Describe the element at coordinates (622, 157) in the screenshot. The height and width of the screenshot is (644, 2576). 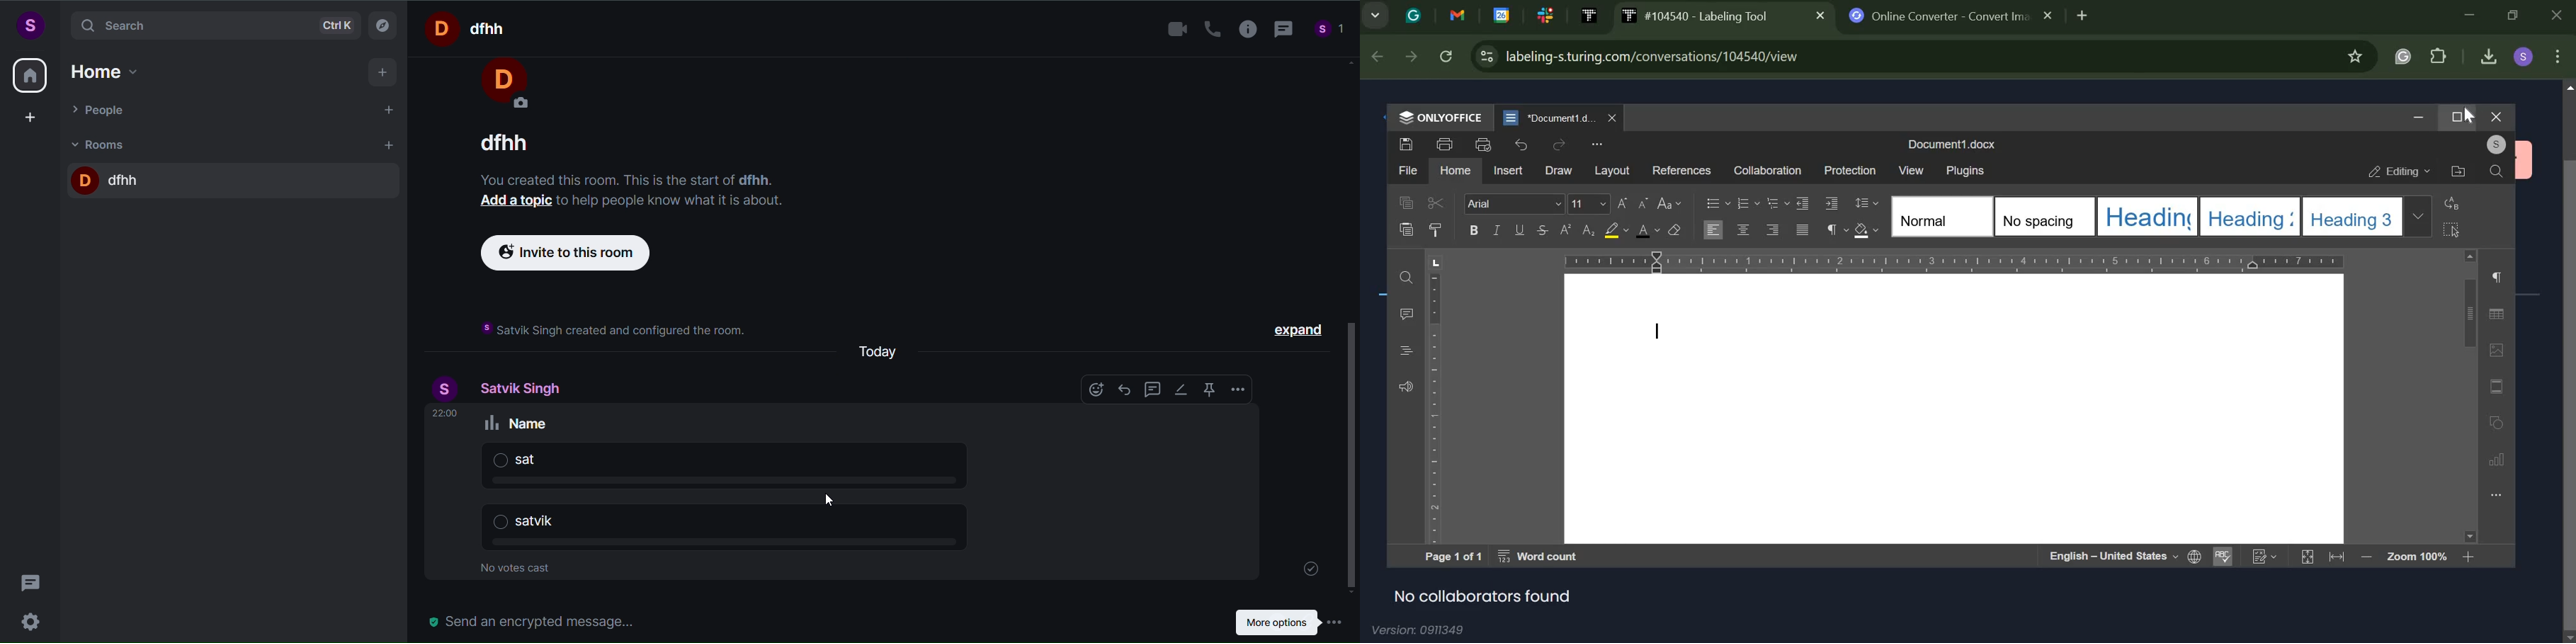
I see `Chat details` at that location.